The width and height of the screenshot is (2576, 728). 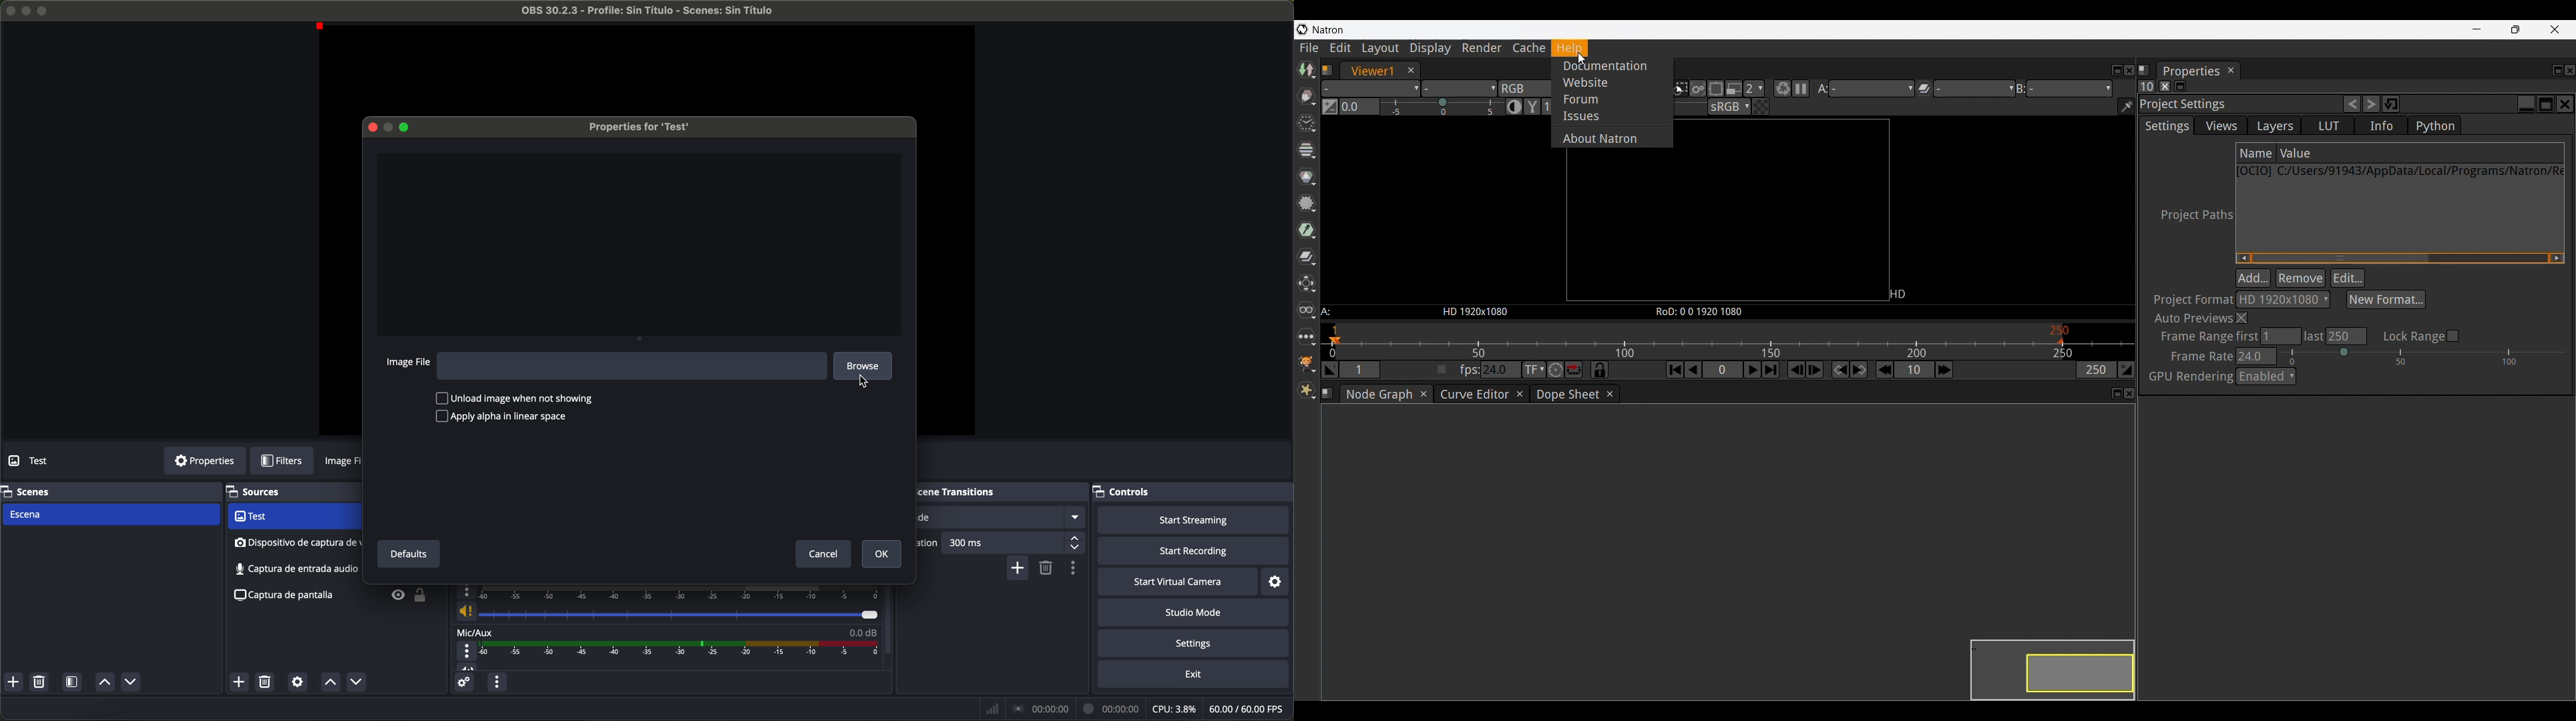 I want to click on remove selected scene, so click(x=39, y=682).